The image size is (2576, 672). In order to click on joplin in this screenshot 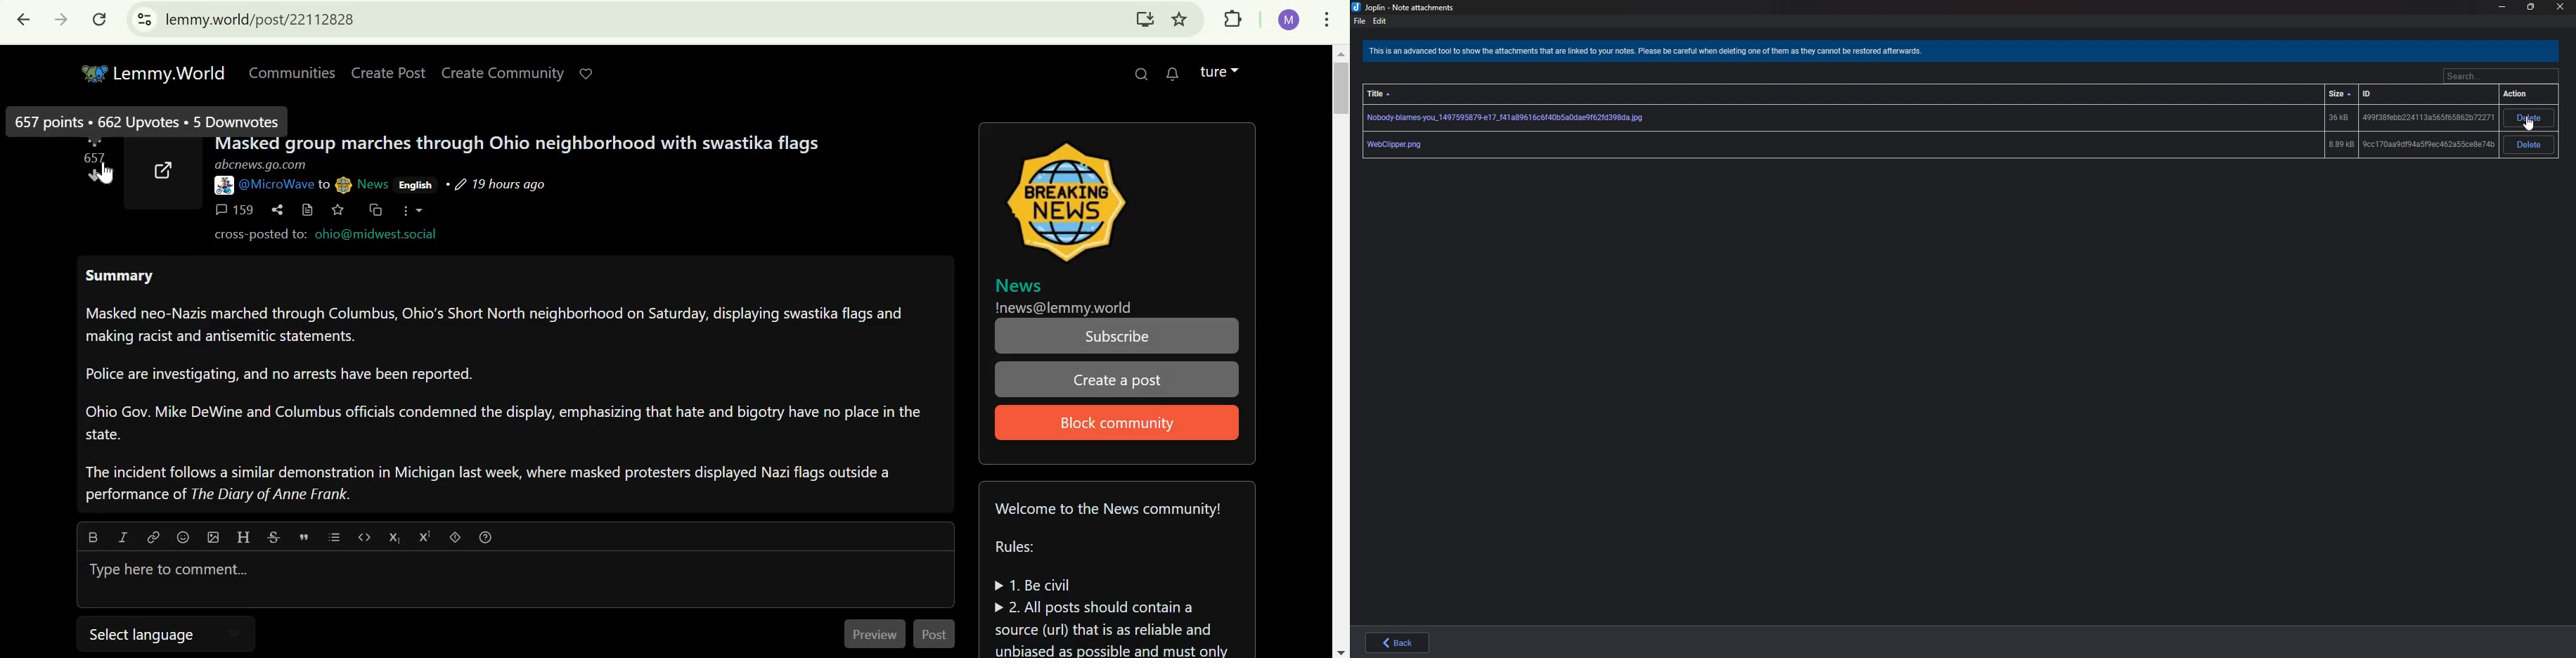, I will do `click(1406, 8)`.